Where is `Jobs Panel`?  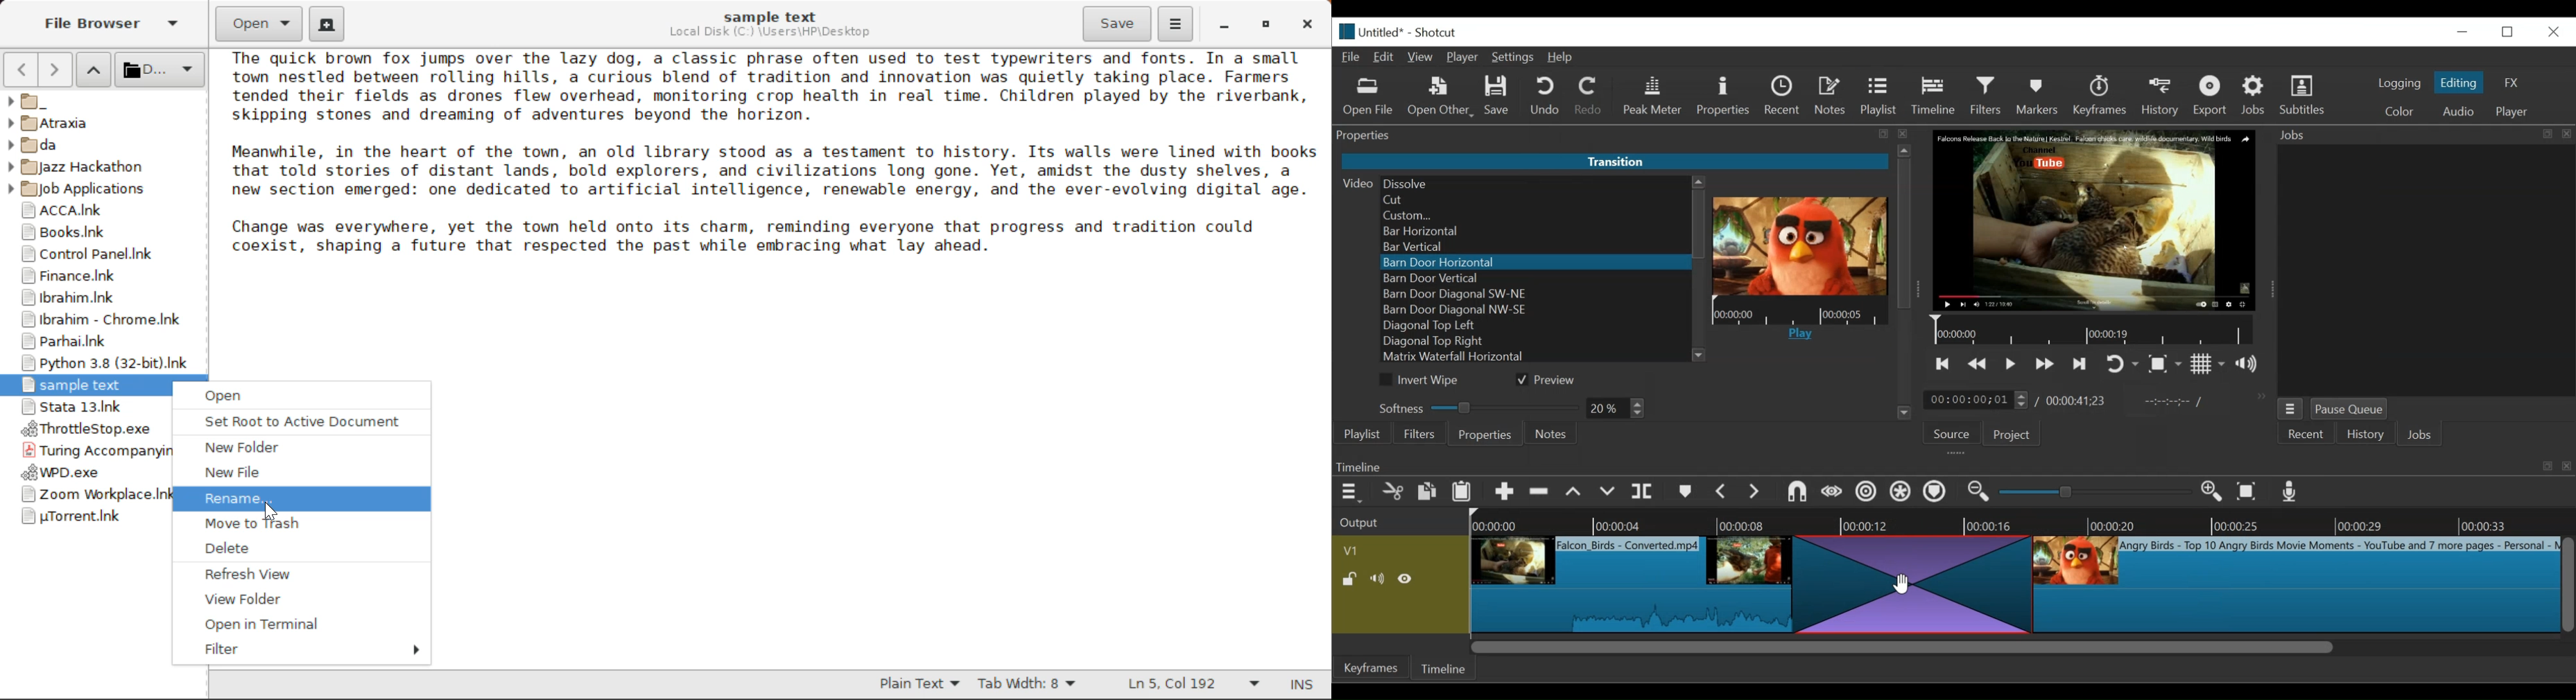 Jobs Panel is located at coordinates (2423, 135).